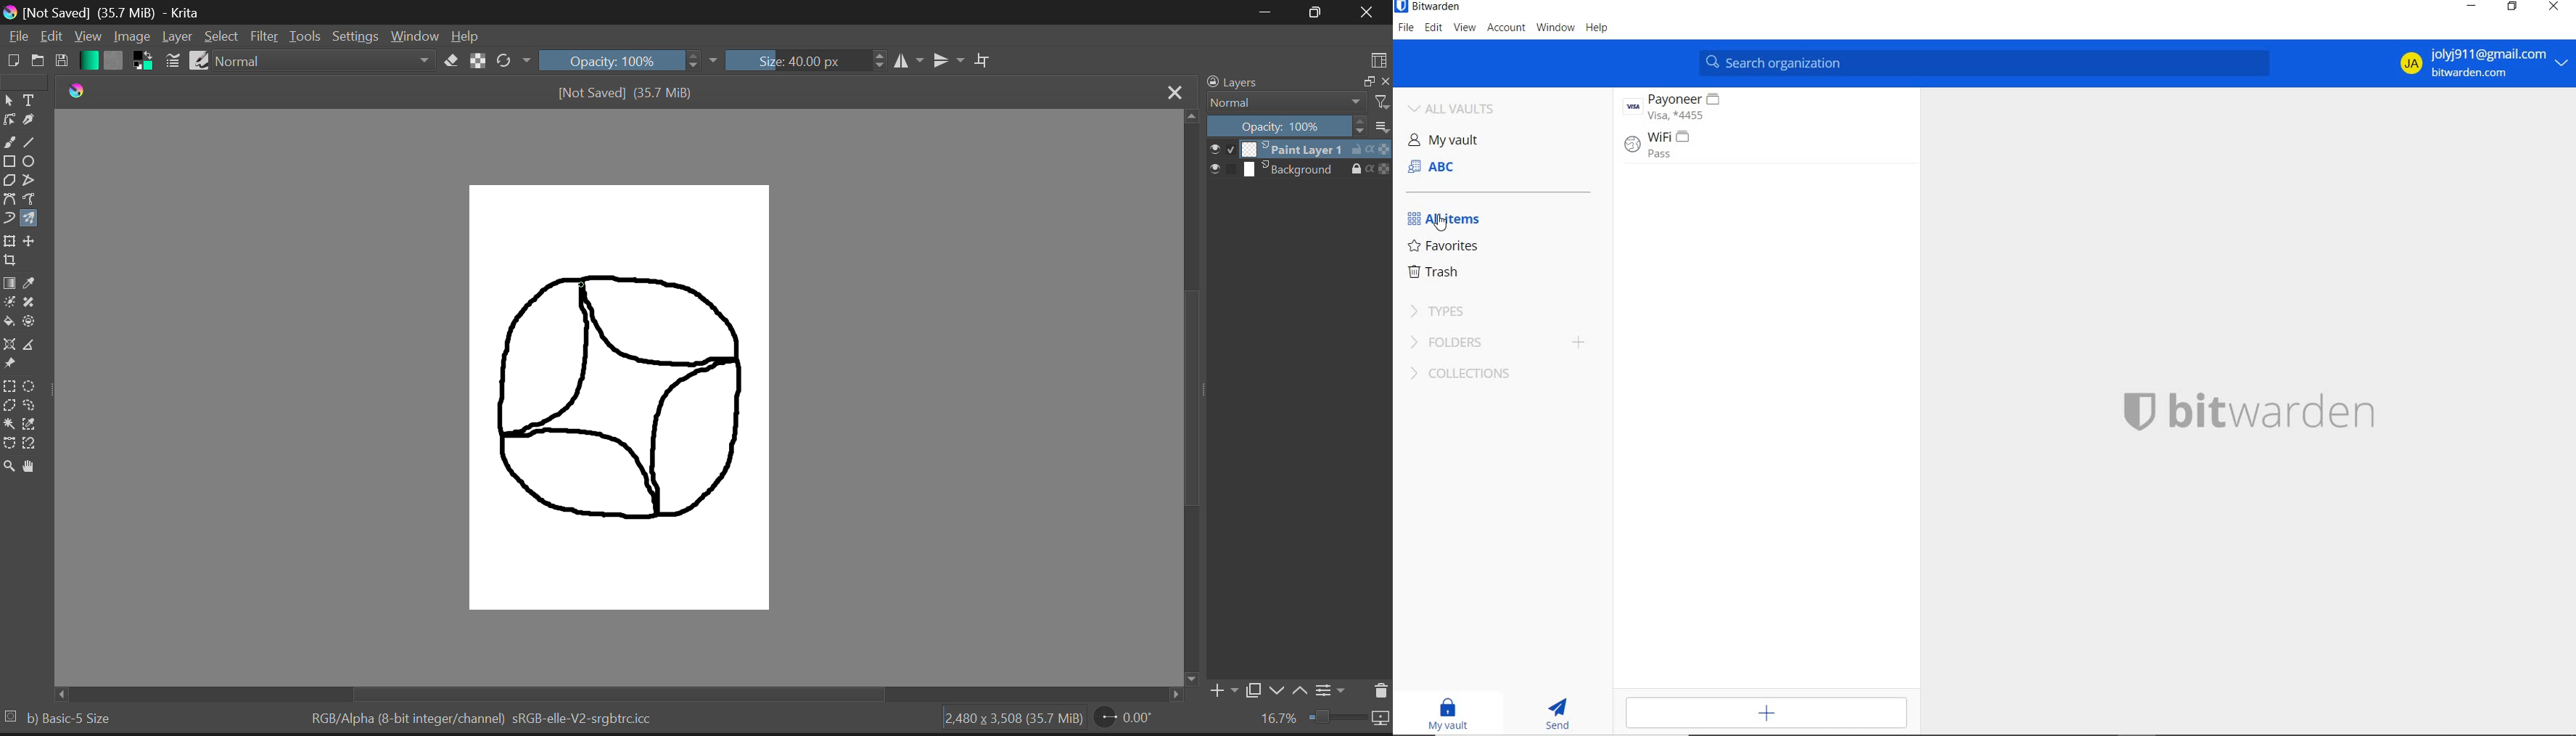 The width and height of the screenshot is (2576, 756). What do you see at coordinates (628, 60) in the screenshot?
I see `Opacity 100%` at bounding box center [628, 60].